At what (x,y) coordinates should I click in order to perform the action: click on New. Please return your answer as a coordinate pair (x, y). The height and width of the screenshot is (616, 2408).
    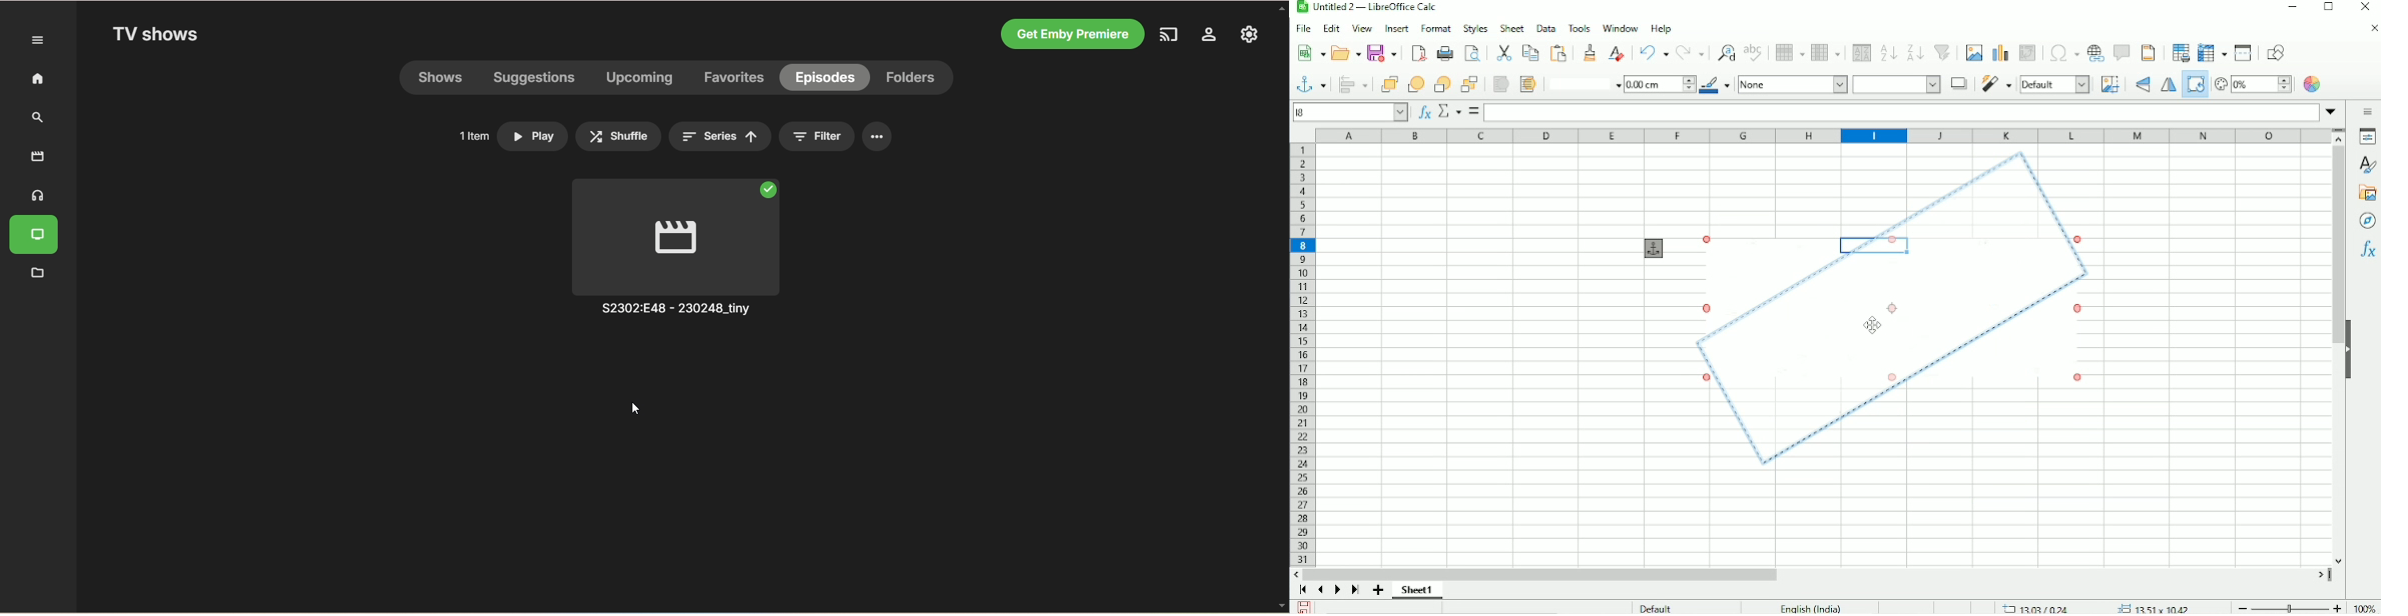
    Looking at the image, I should click on (1309, 54).